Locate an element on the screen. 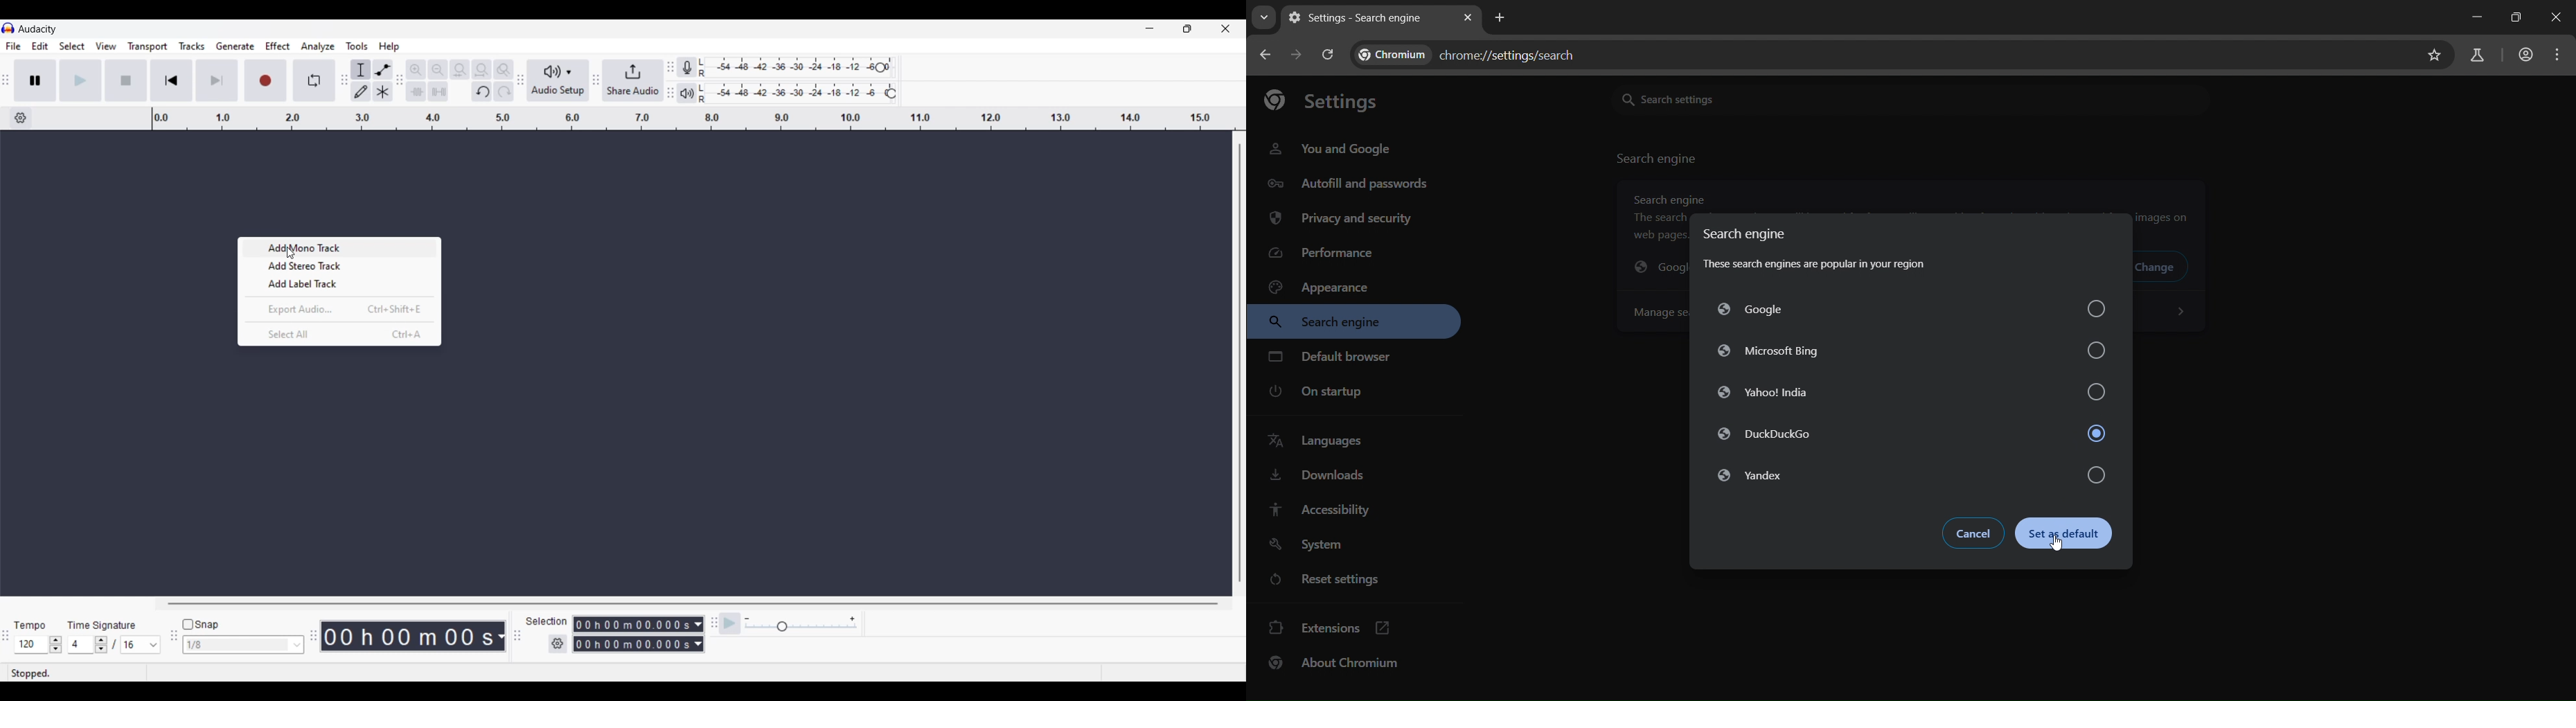 Image resolution: width=2576 pixels, height=728 pixels. View menu is located at coordinates (106, 46).